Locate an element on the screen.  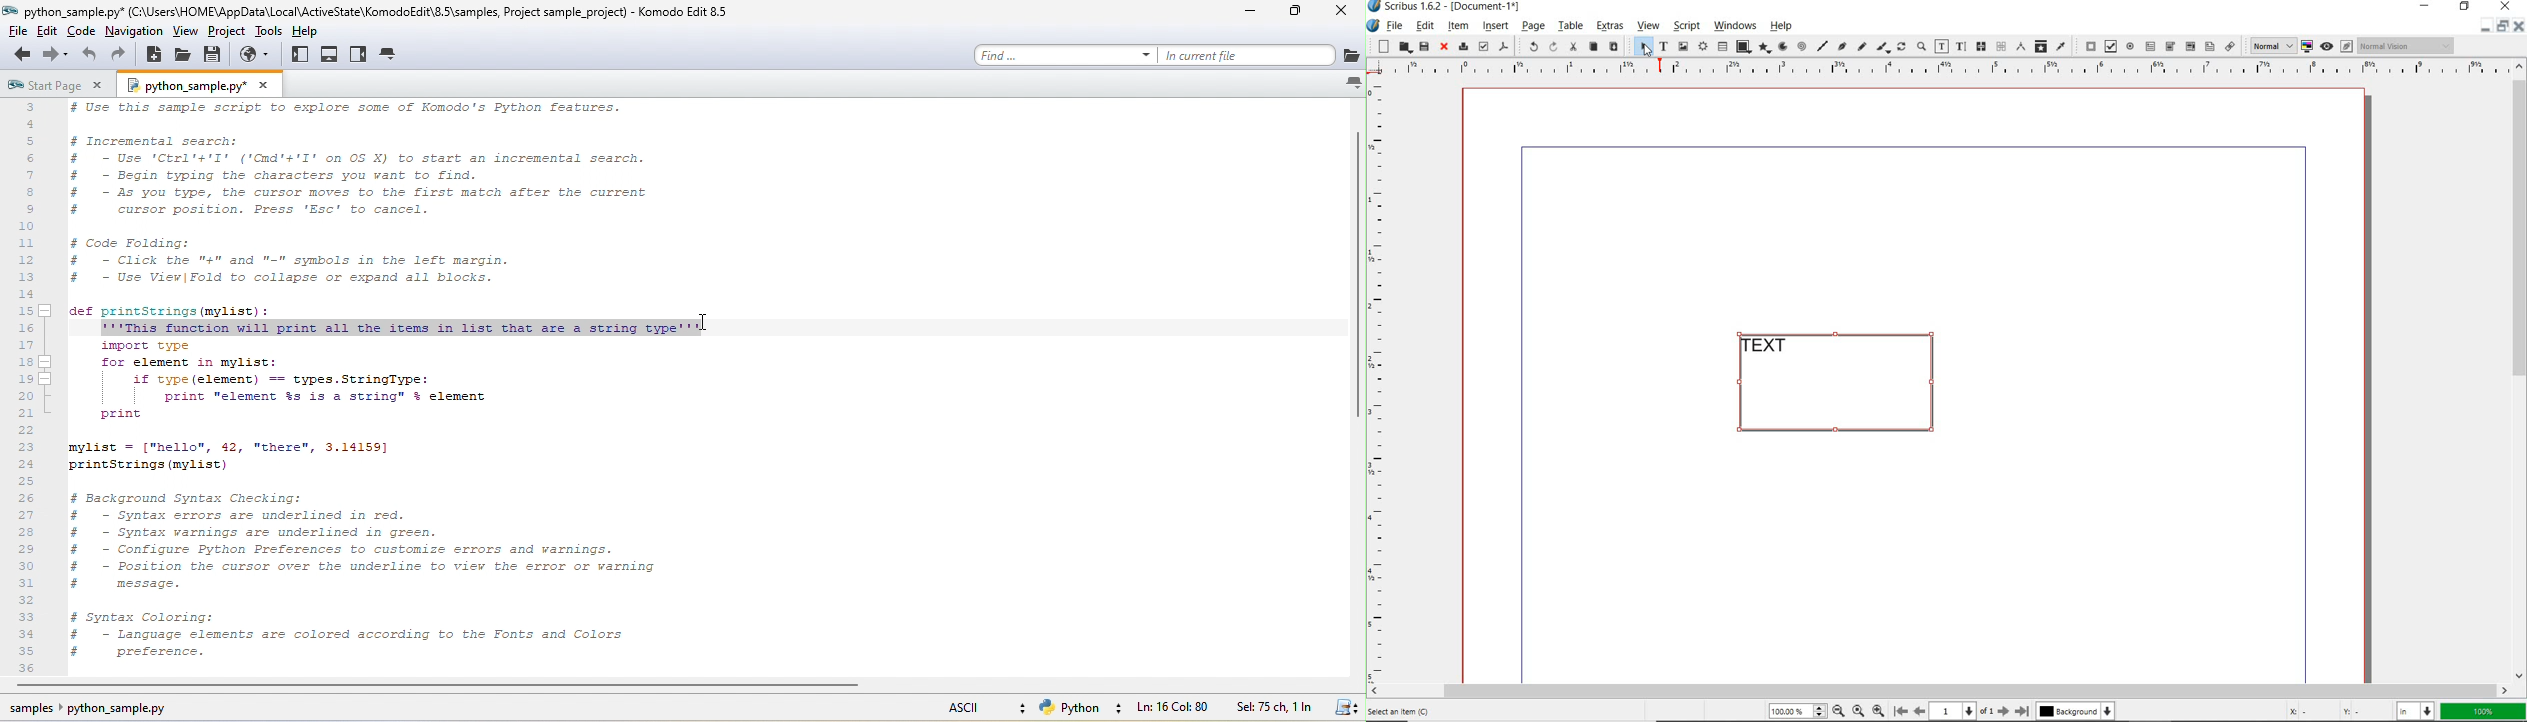
file is located at coordinates (1394, 26).